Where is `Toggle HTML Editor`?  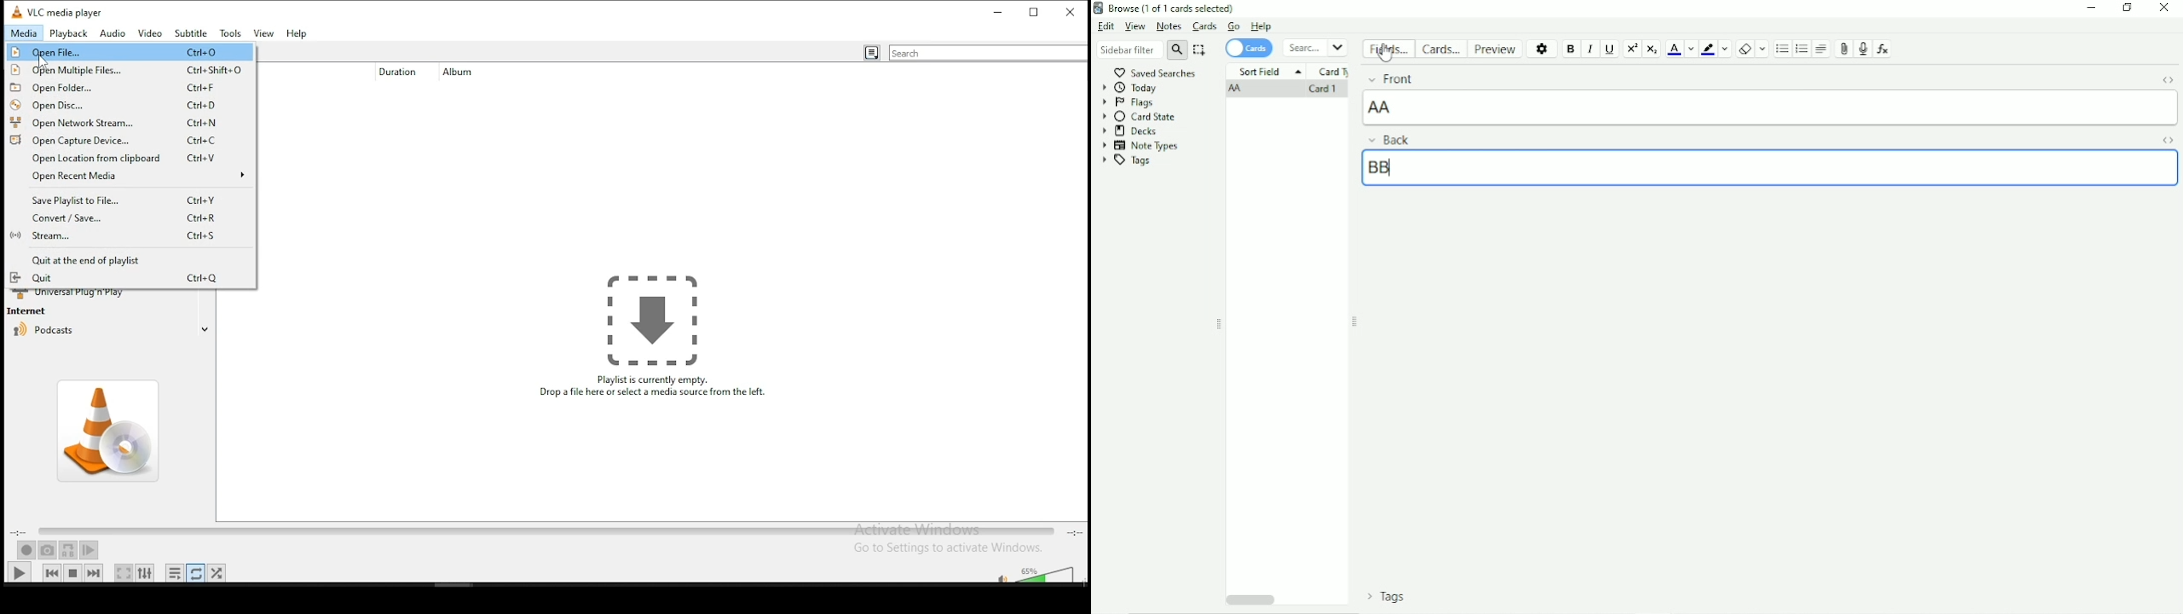
Toggle HTML Editor is located at coordinates (2169, 140).